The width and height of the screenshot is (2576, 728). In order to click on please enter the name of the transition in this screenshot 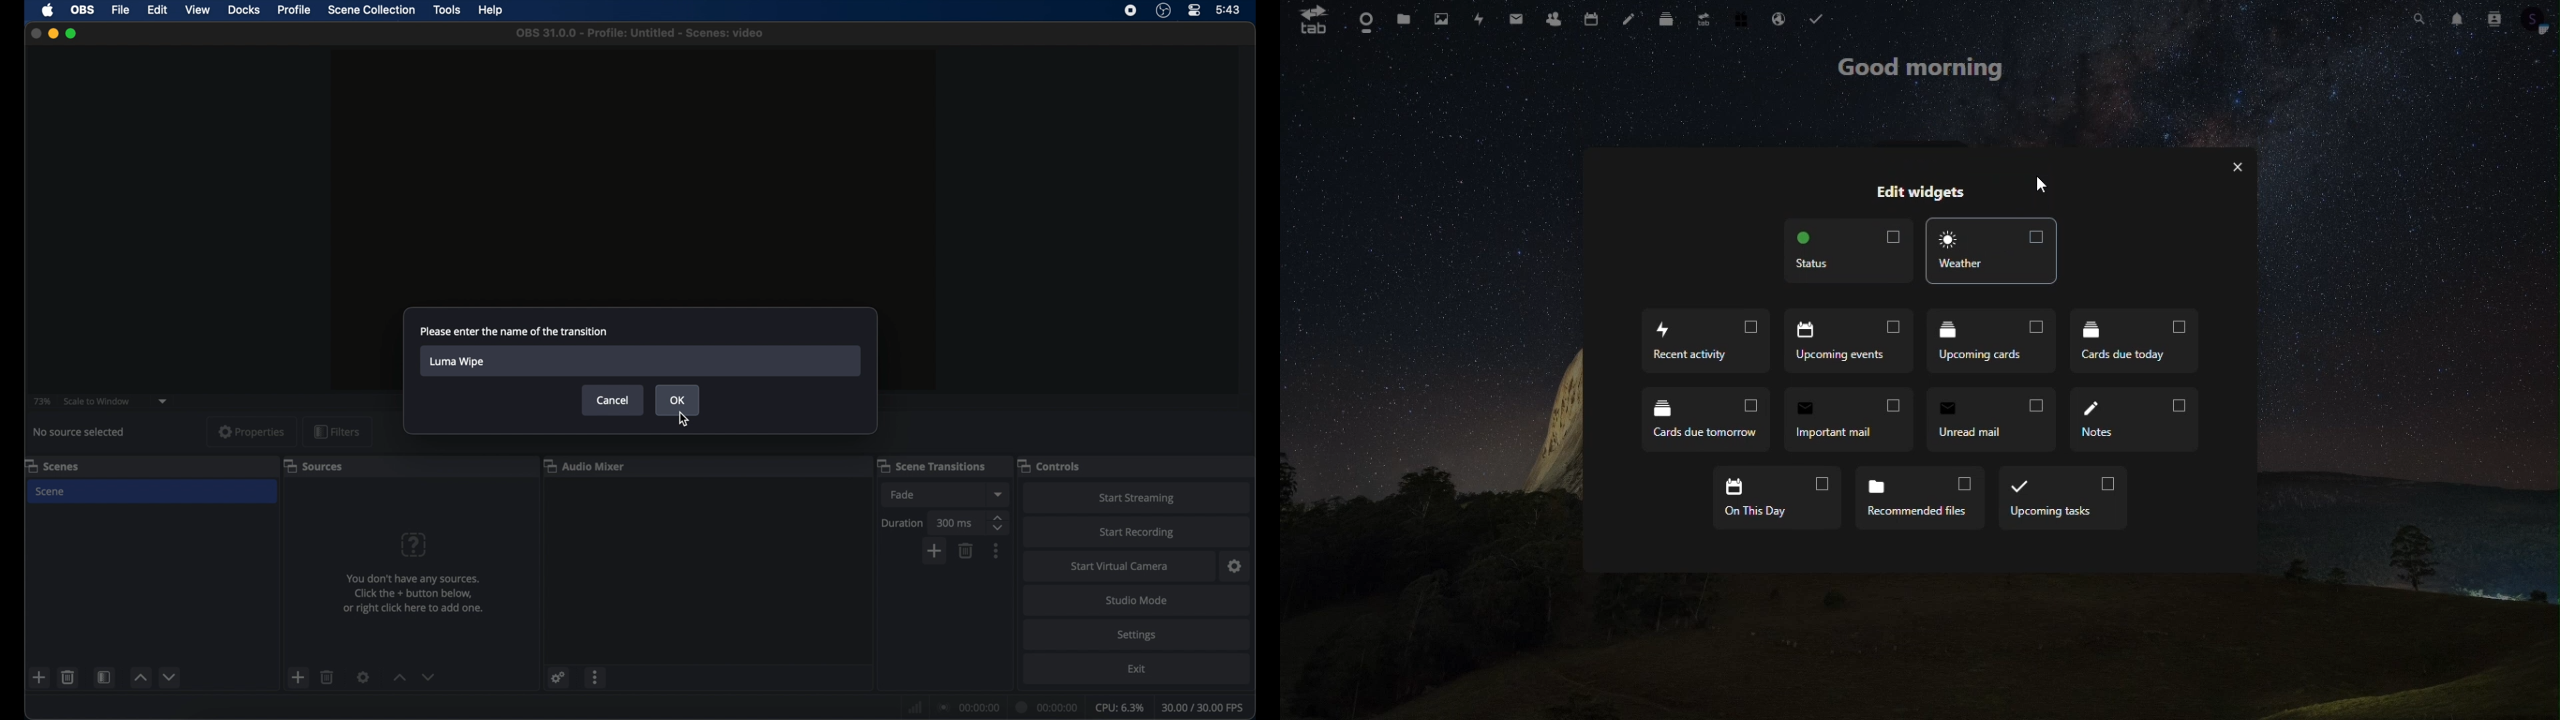, I will do `click(515, 331)`.